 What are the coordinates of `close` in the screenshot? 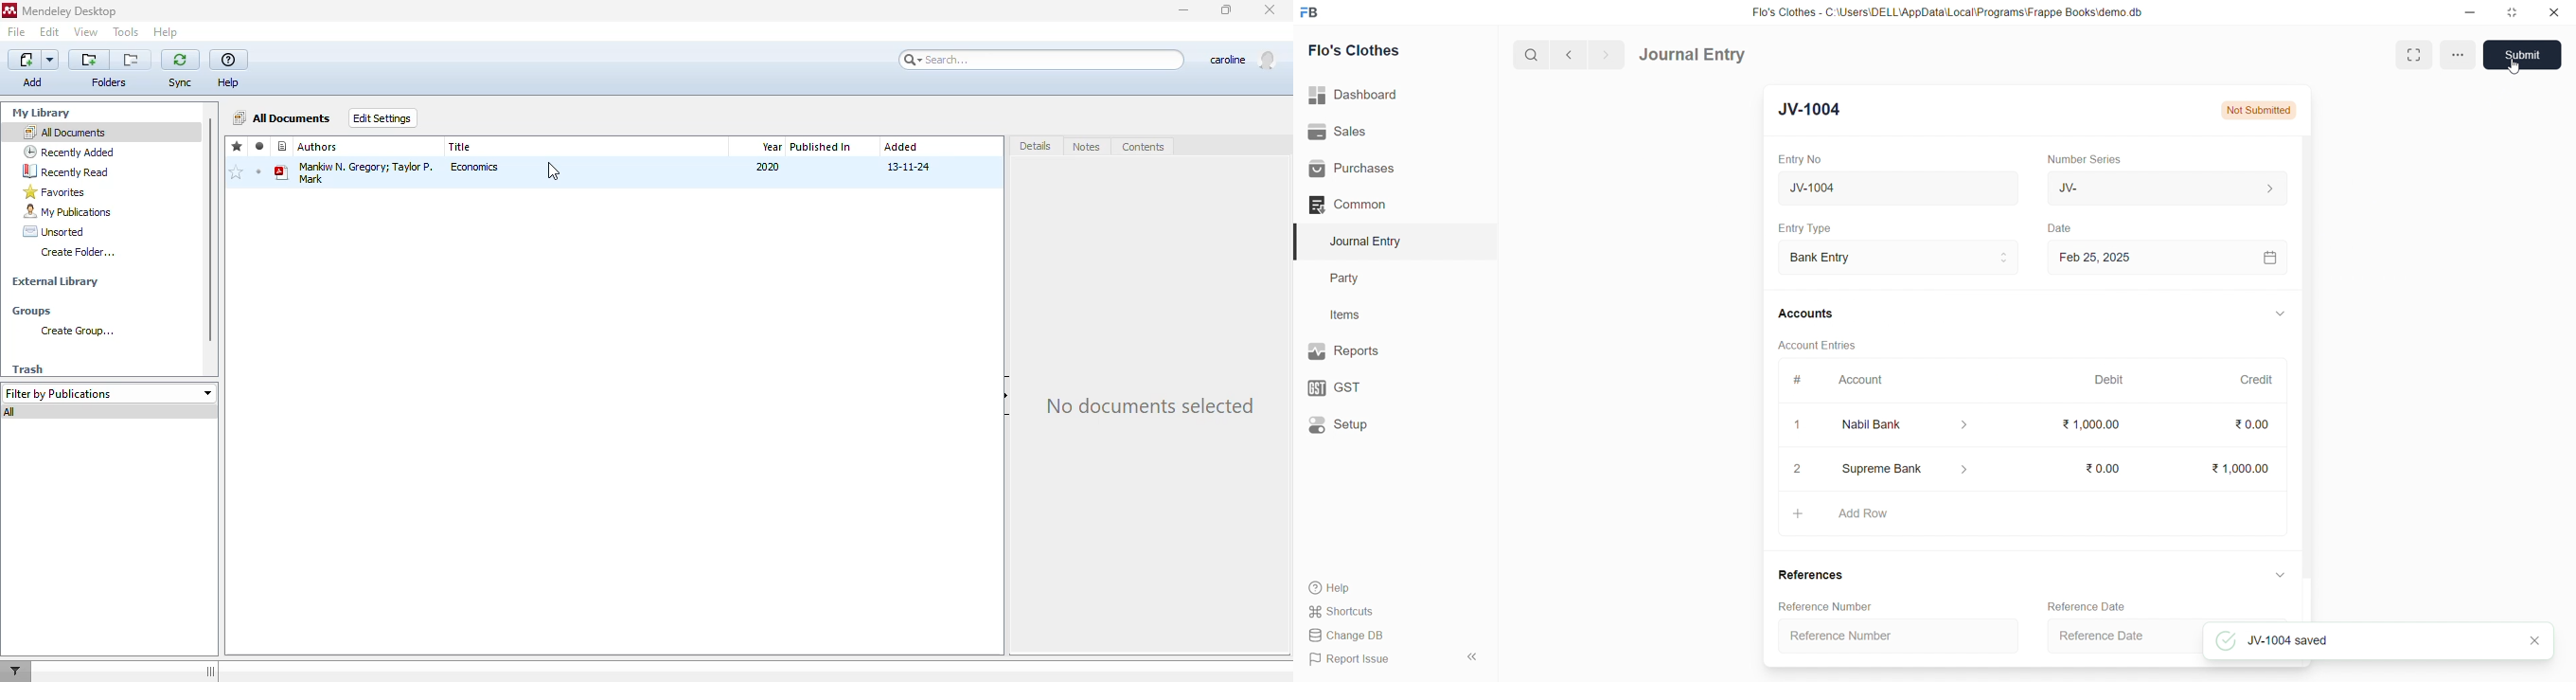 It's located at (2535, 642).